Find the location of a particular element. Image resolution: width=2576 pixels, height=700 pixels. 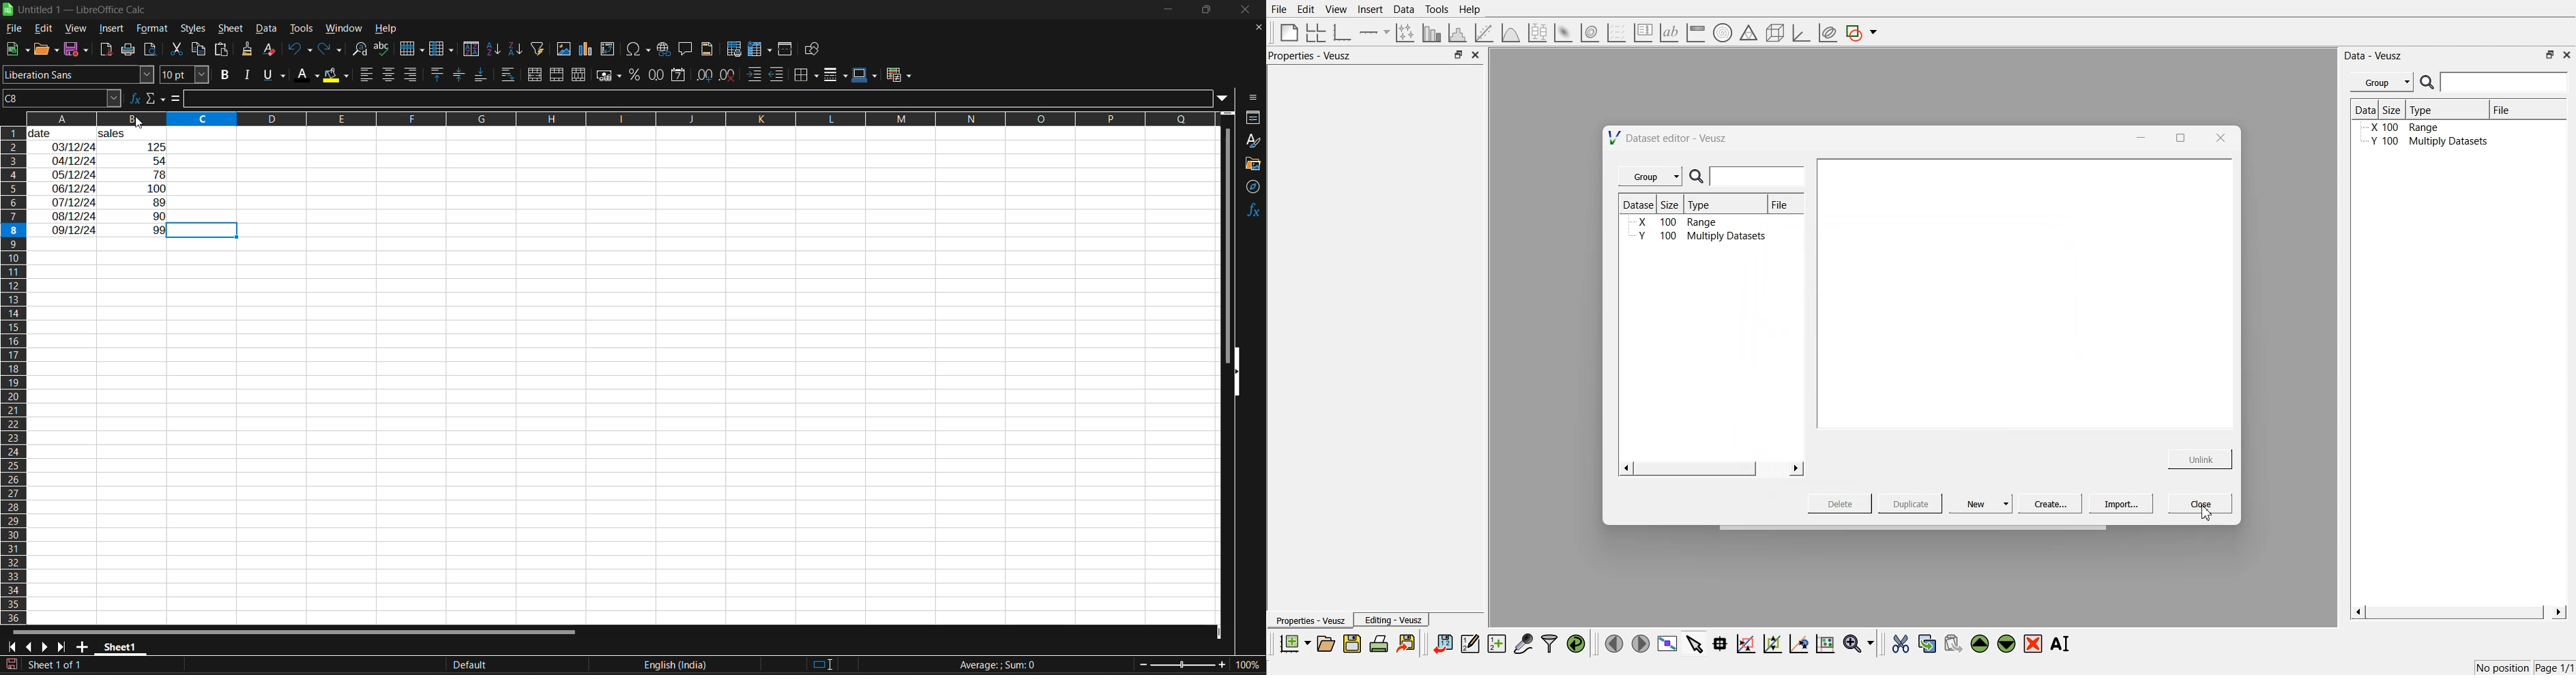

borders is located at coordinates (809, 74).